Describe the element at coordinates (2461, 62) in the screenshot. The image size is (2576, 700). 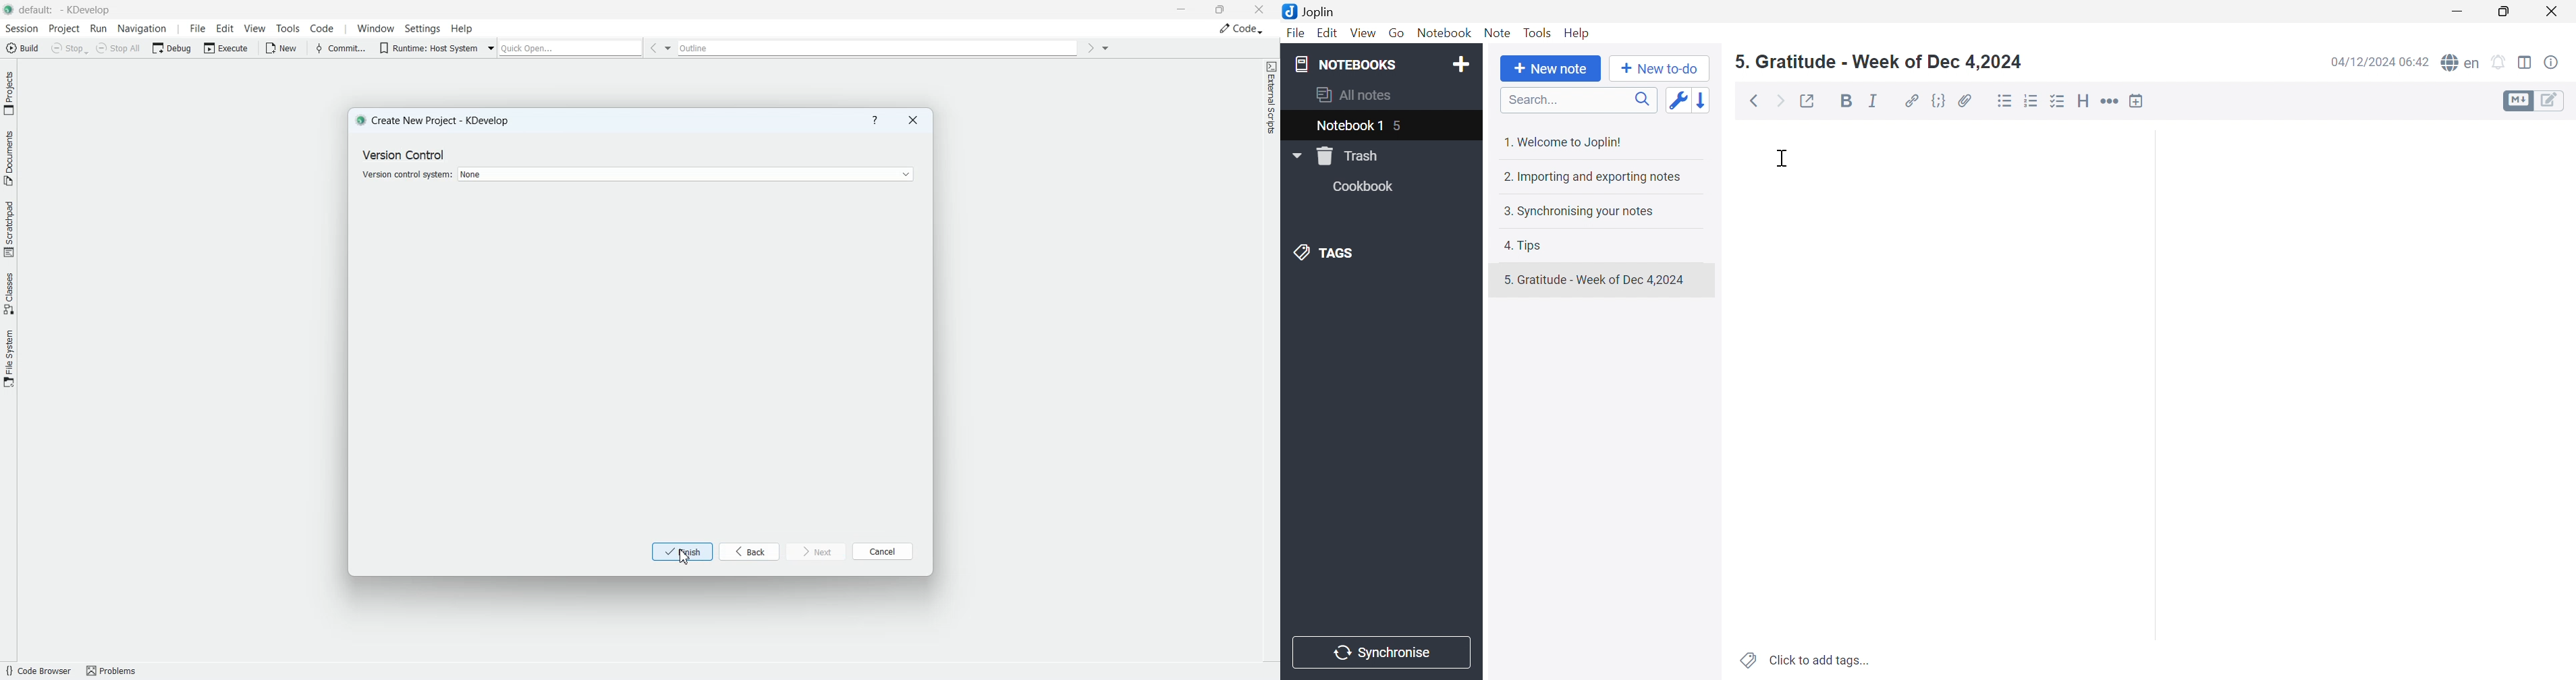
I see `Spell checker` at that location.